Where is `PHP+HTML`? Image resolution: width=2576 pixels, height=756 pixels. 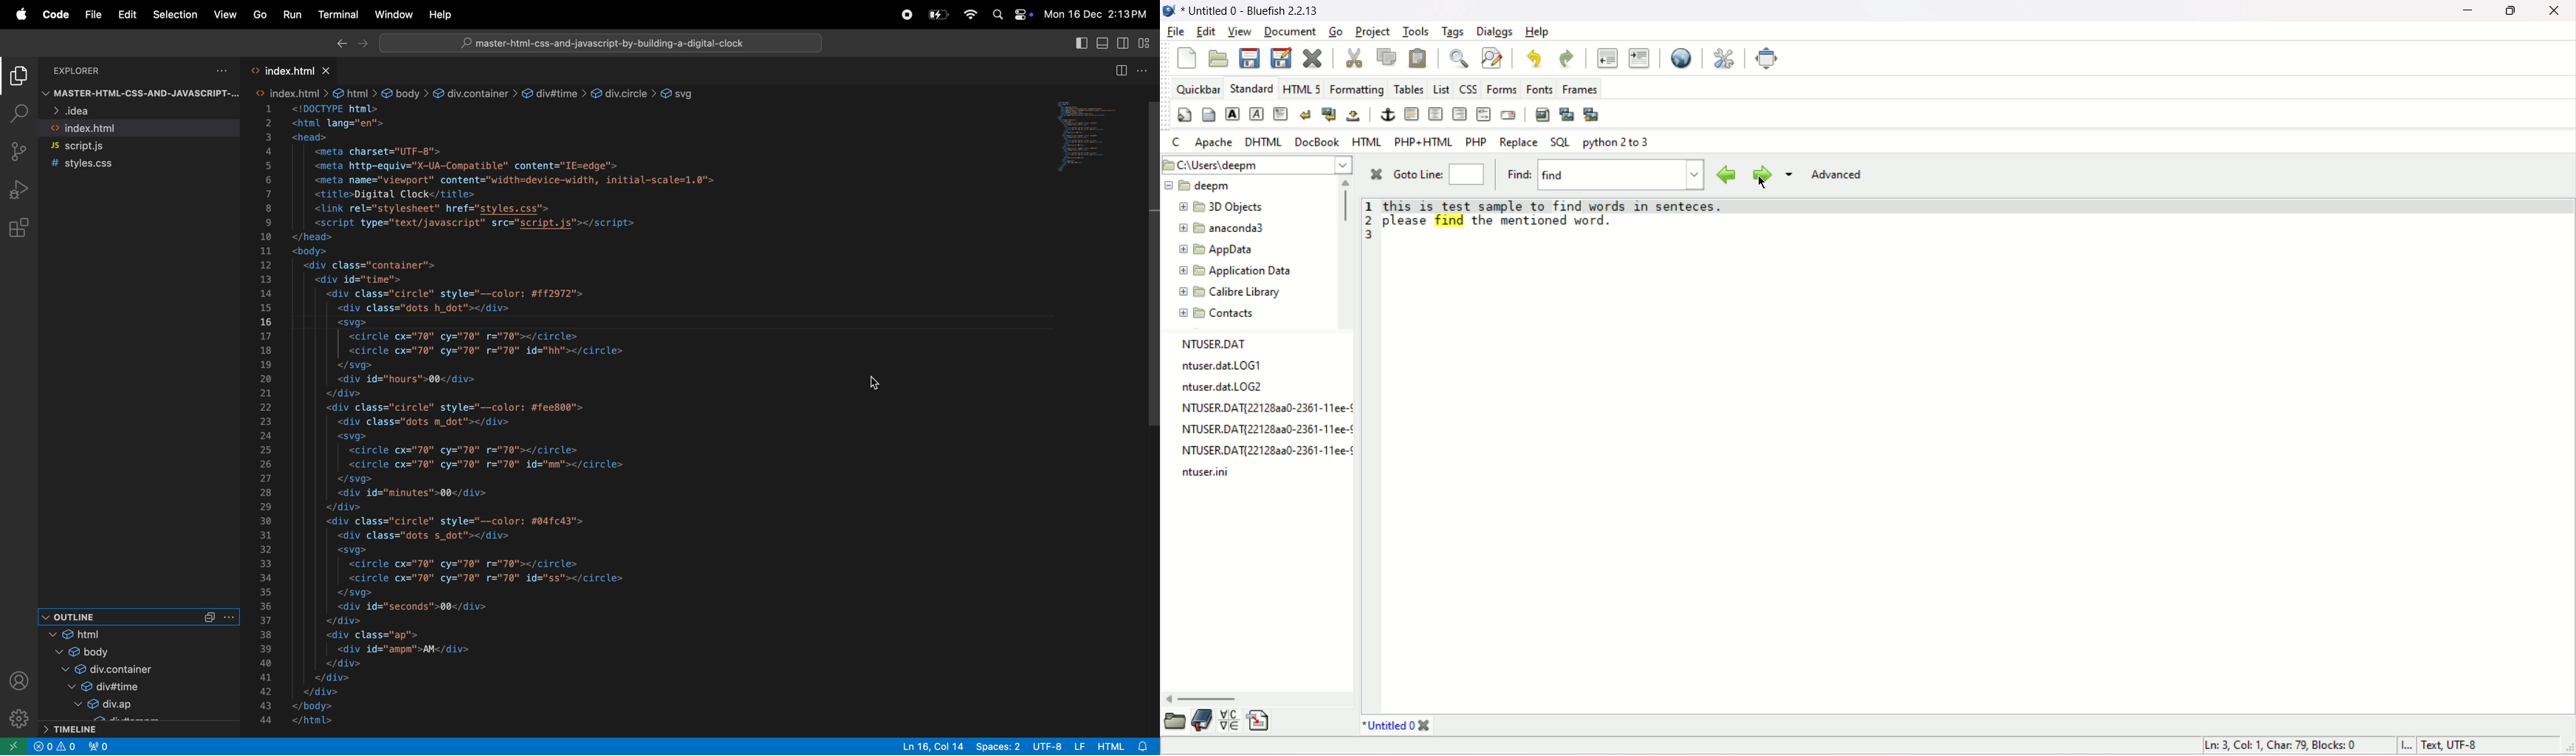 PHP+HTML is located at coordinates (1422, 141).